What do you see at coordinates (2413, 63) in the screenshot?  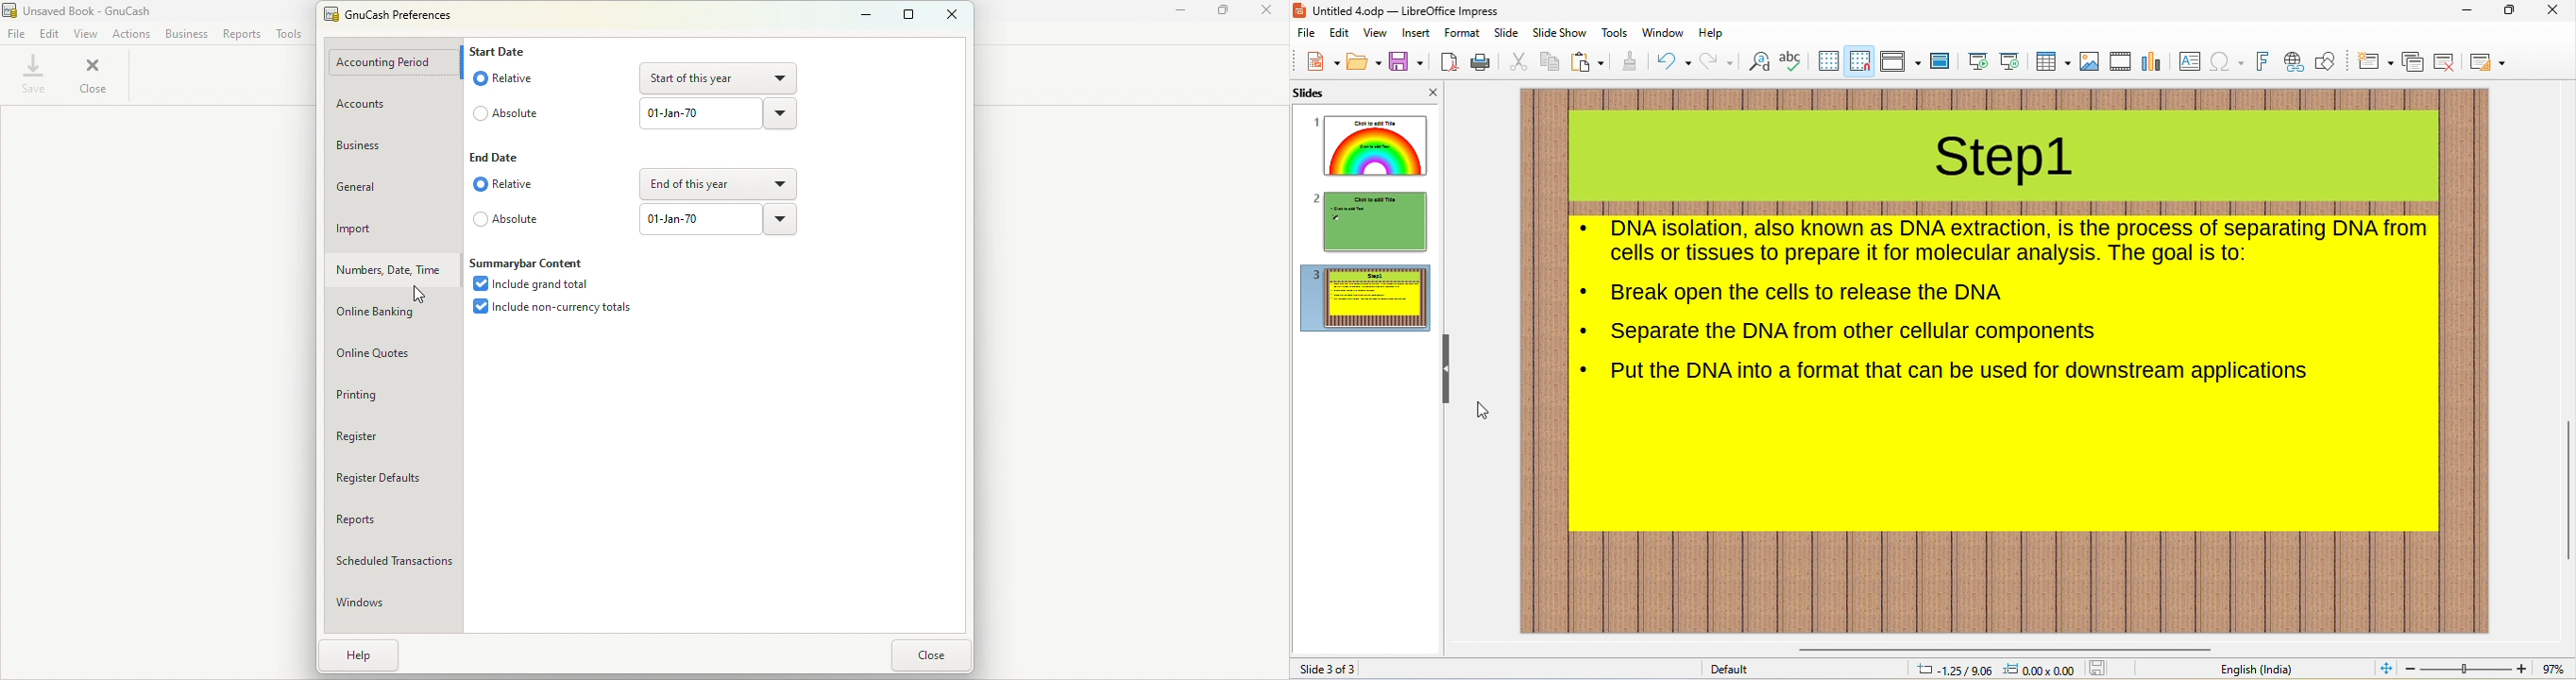 I see `duplicate slide` at bounding box center [2413, 63].